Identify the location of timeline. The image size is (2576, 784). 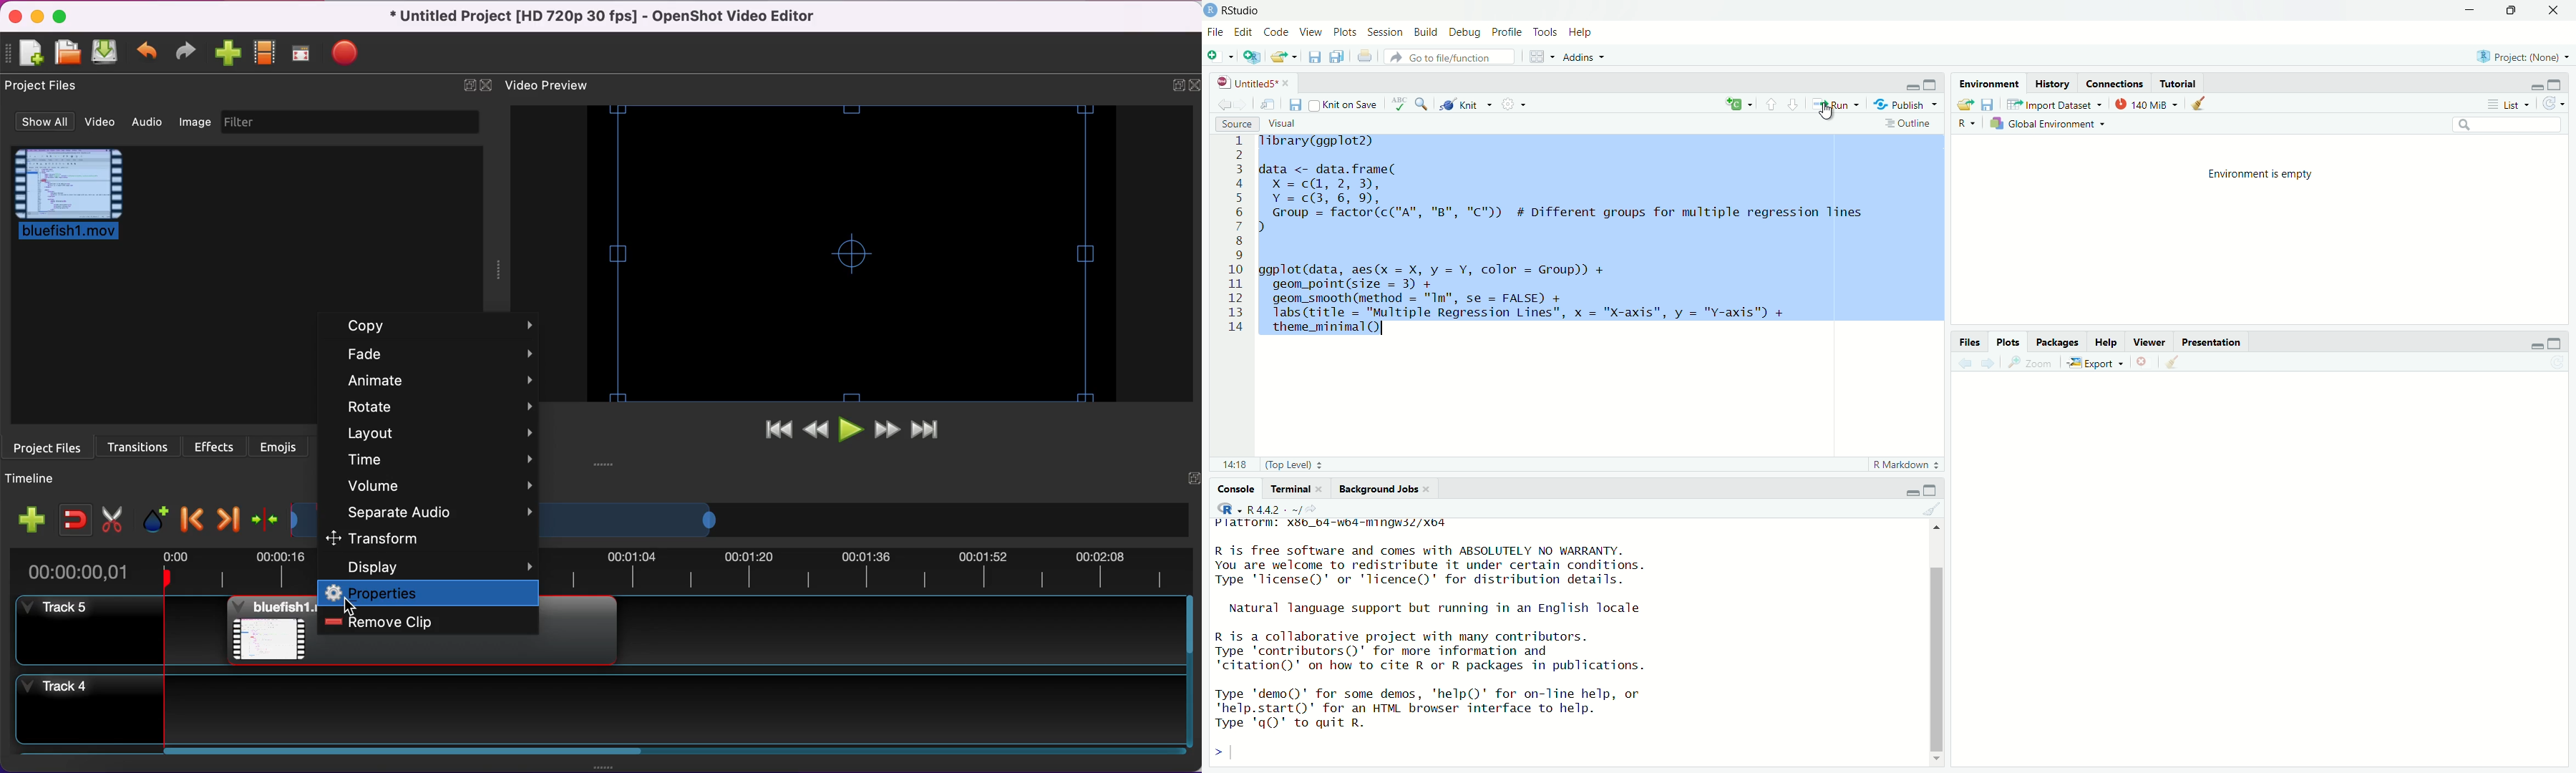
(40, 481).